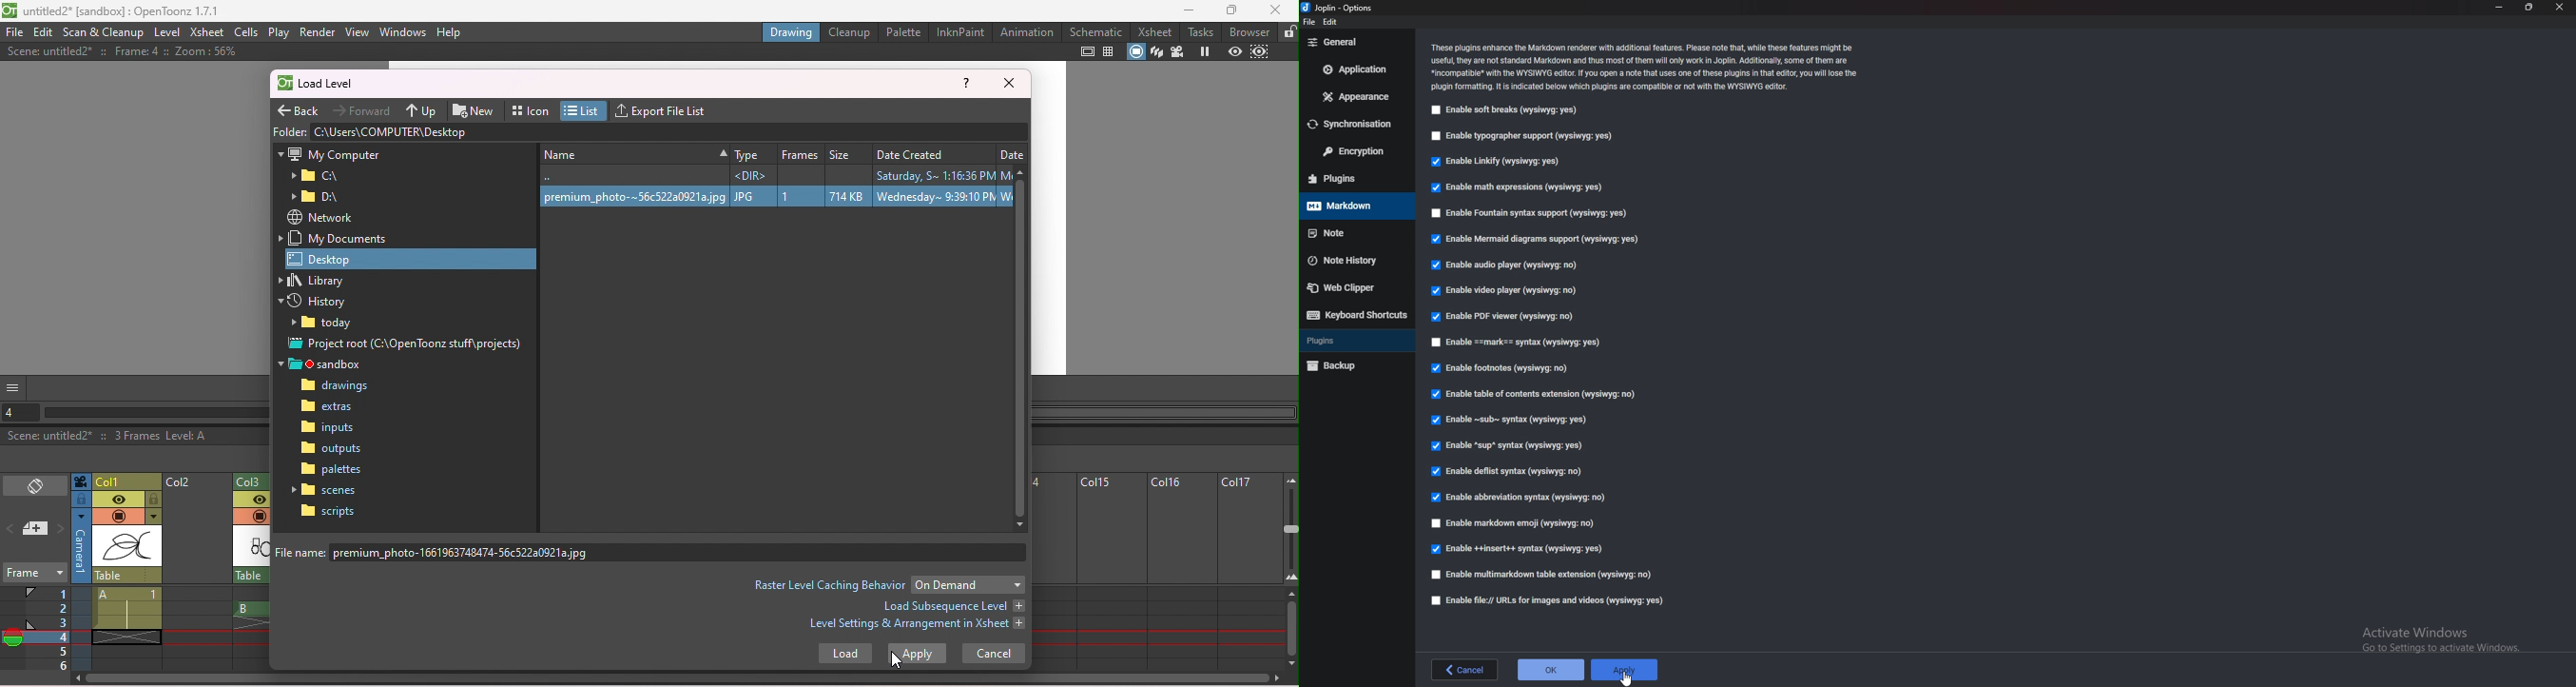 The width and height of the screenshot is (2576, 700). Describe the element at coordinates (1356, 41) in the screenshot. I see `general` at that location.